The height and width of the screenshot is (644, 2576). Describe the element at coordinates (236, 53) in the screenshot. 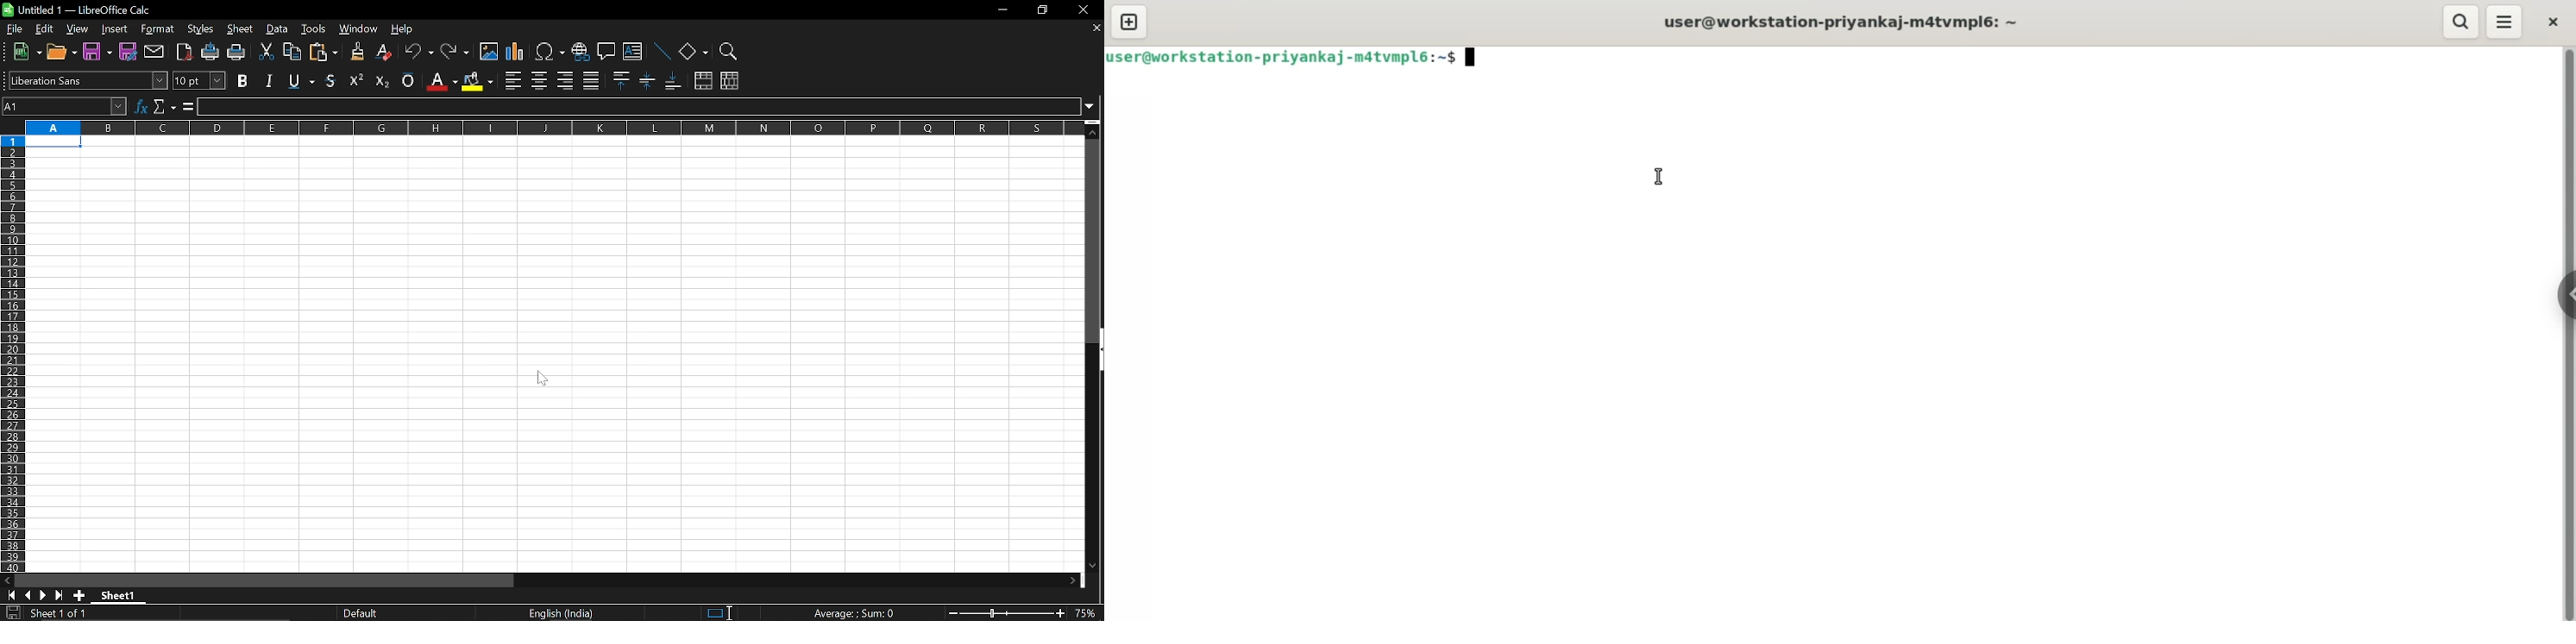

I see `print` at that location.